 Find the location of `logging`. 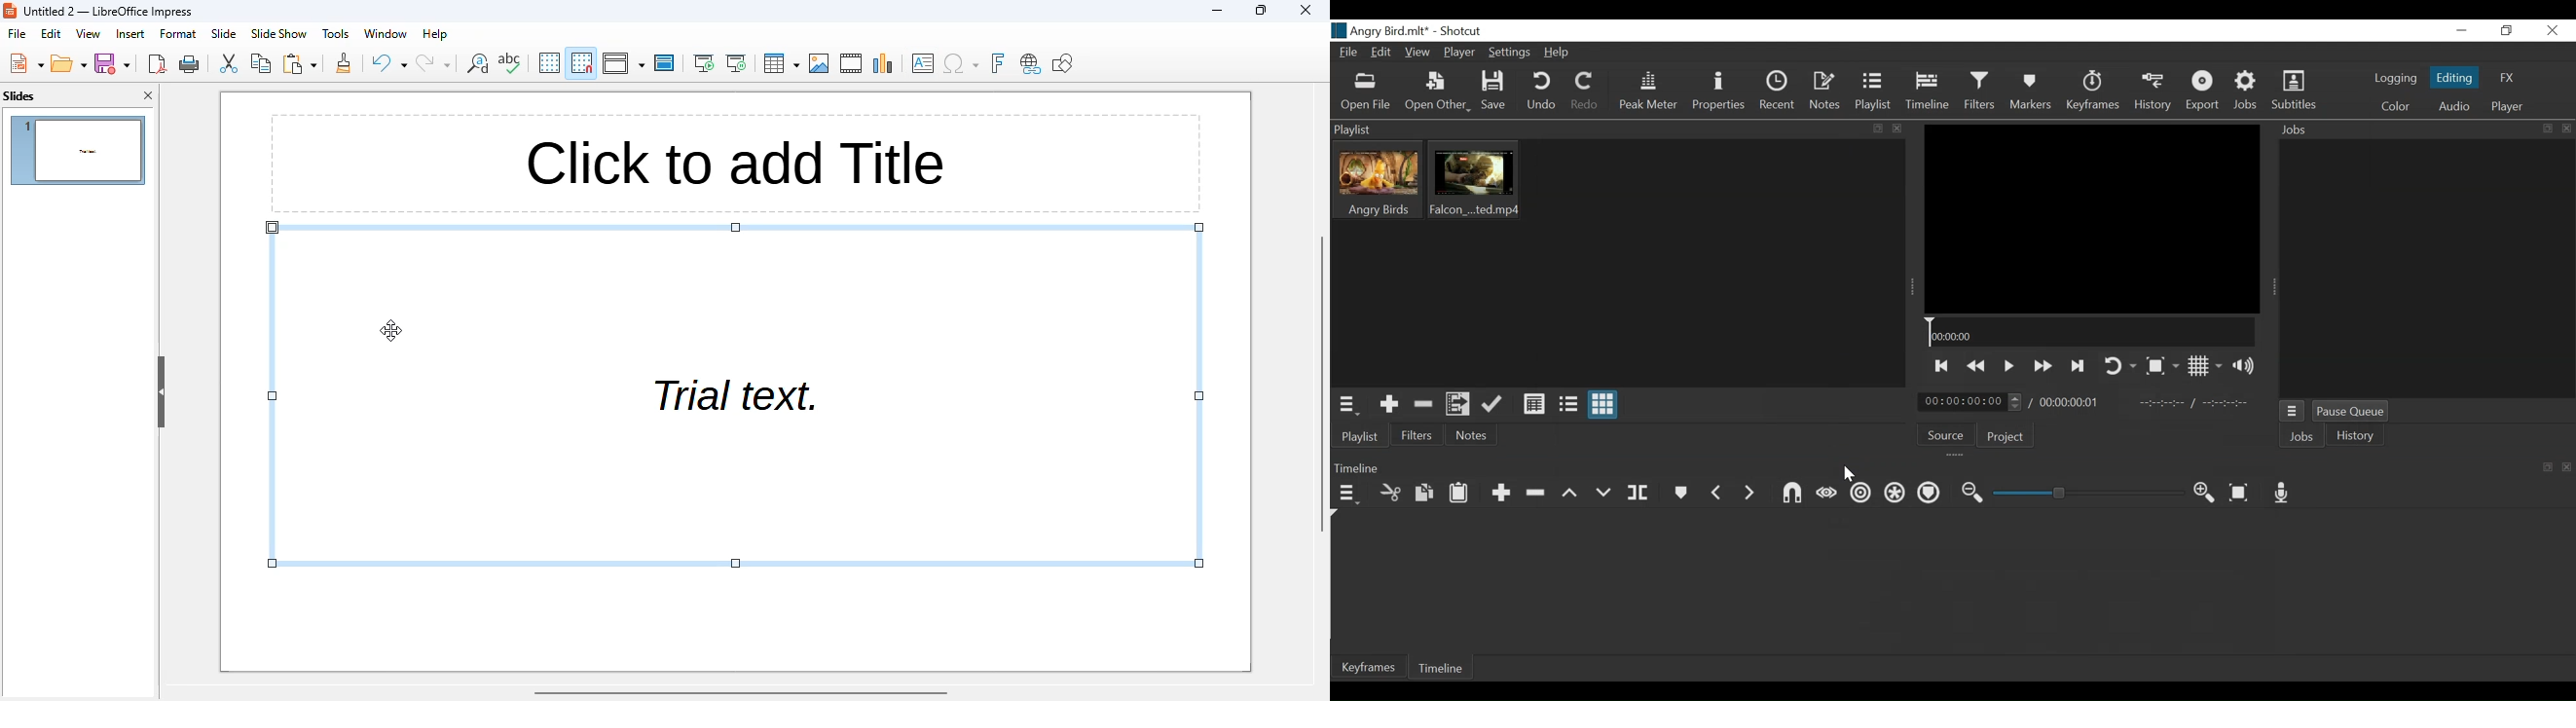

logging is located at coordinates (2396, 80).